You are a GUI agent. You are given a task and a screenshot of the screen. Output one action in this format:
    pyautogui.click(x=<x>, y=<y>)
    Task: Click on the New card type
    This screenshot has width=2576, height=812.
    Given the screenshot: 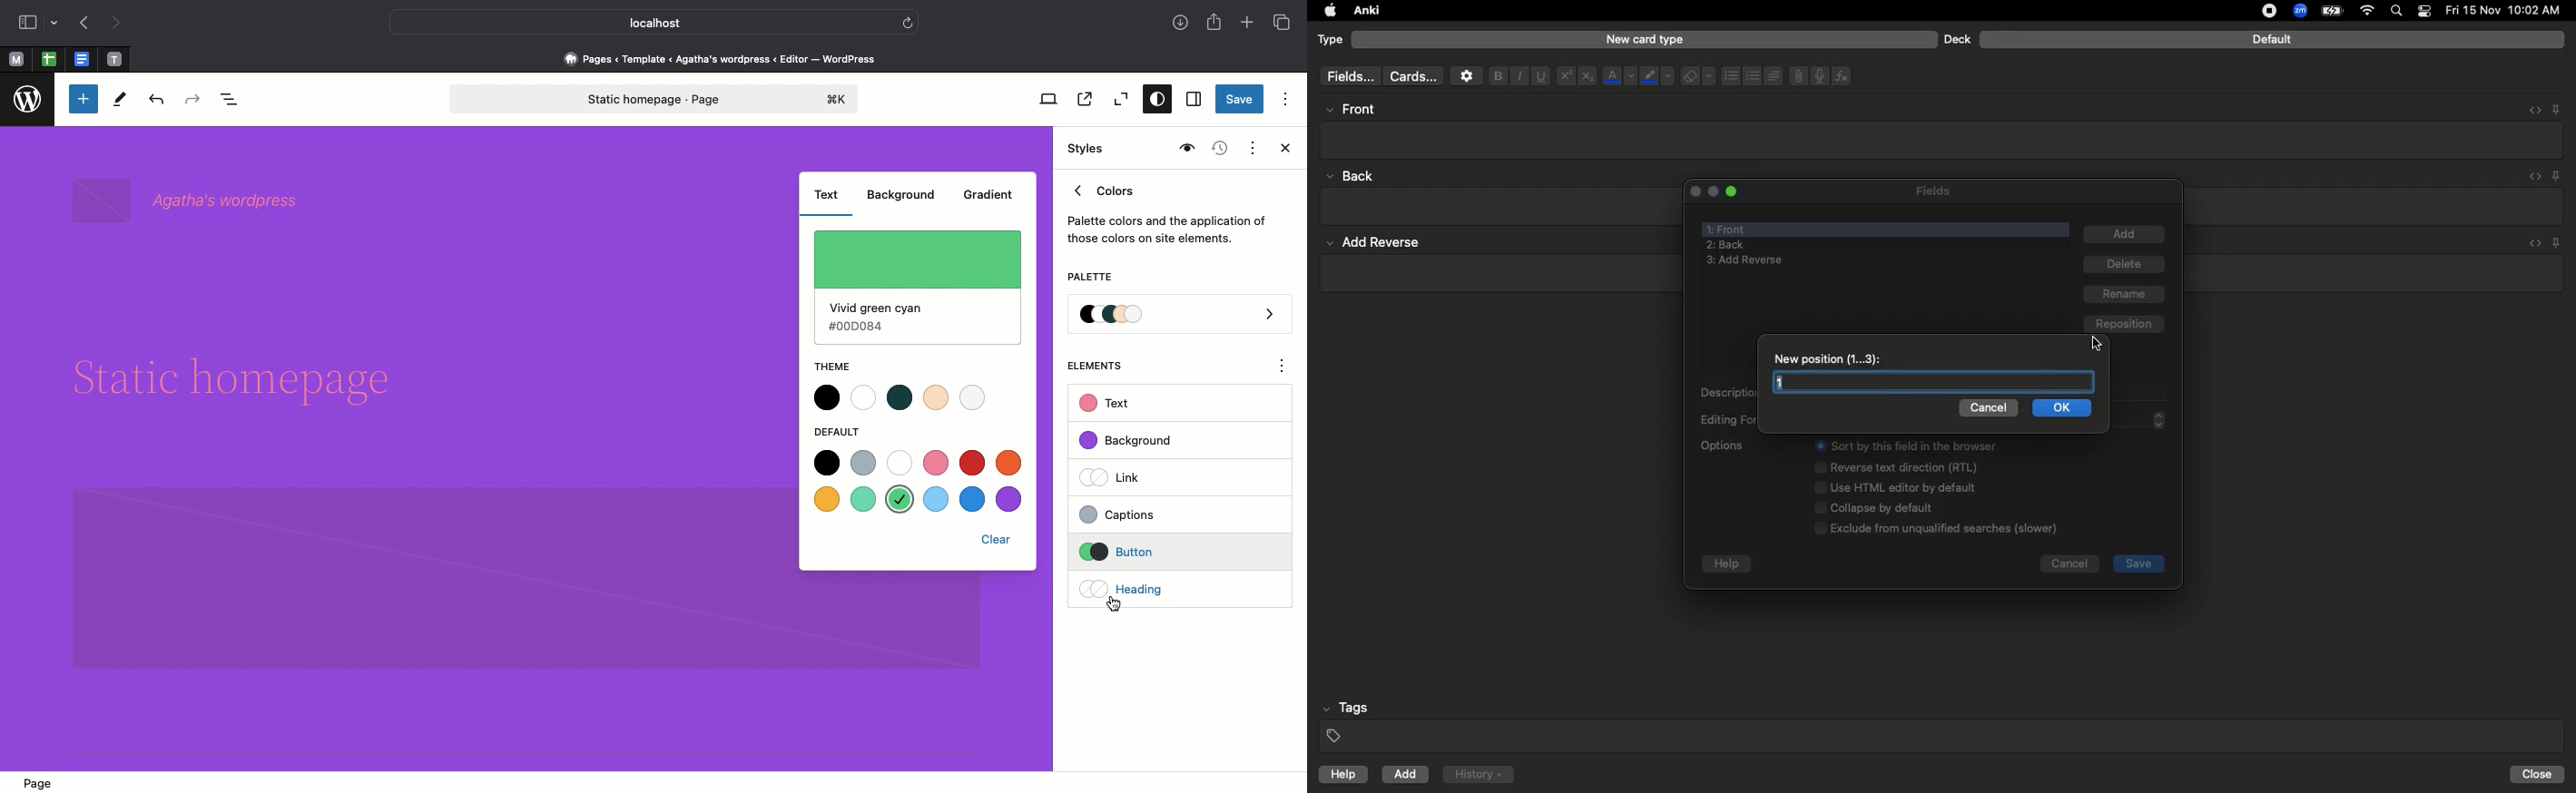 What is the action you would take?
    pyautogui.click(x=1644, y=39)
    